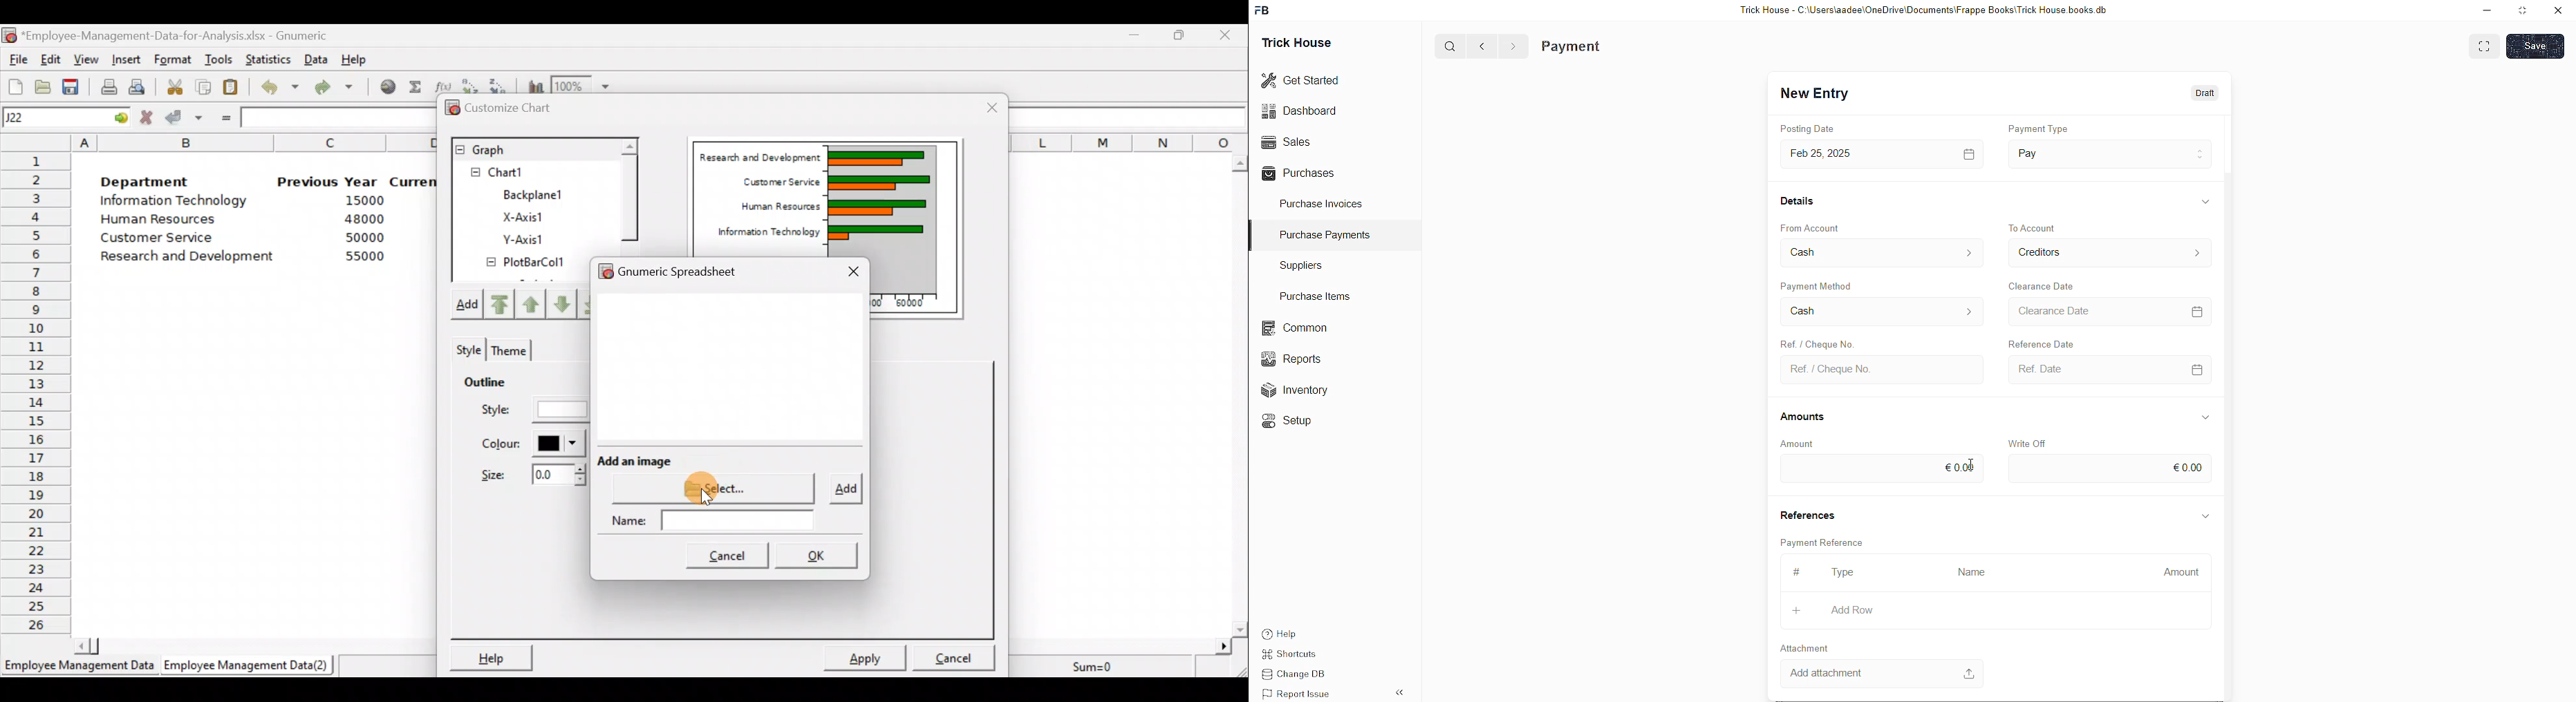 This screenshot has height=728, width=2576. I want to click on <, so click(1479, 46).